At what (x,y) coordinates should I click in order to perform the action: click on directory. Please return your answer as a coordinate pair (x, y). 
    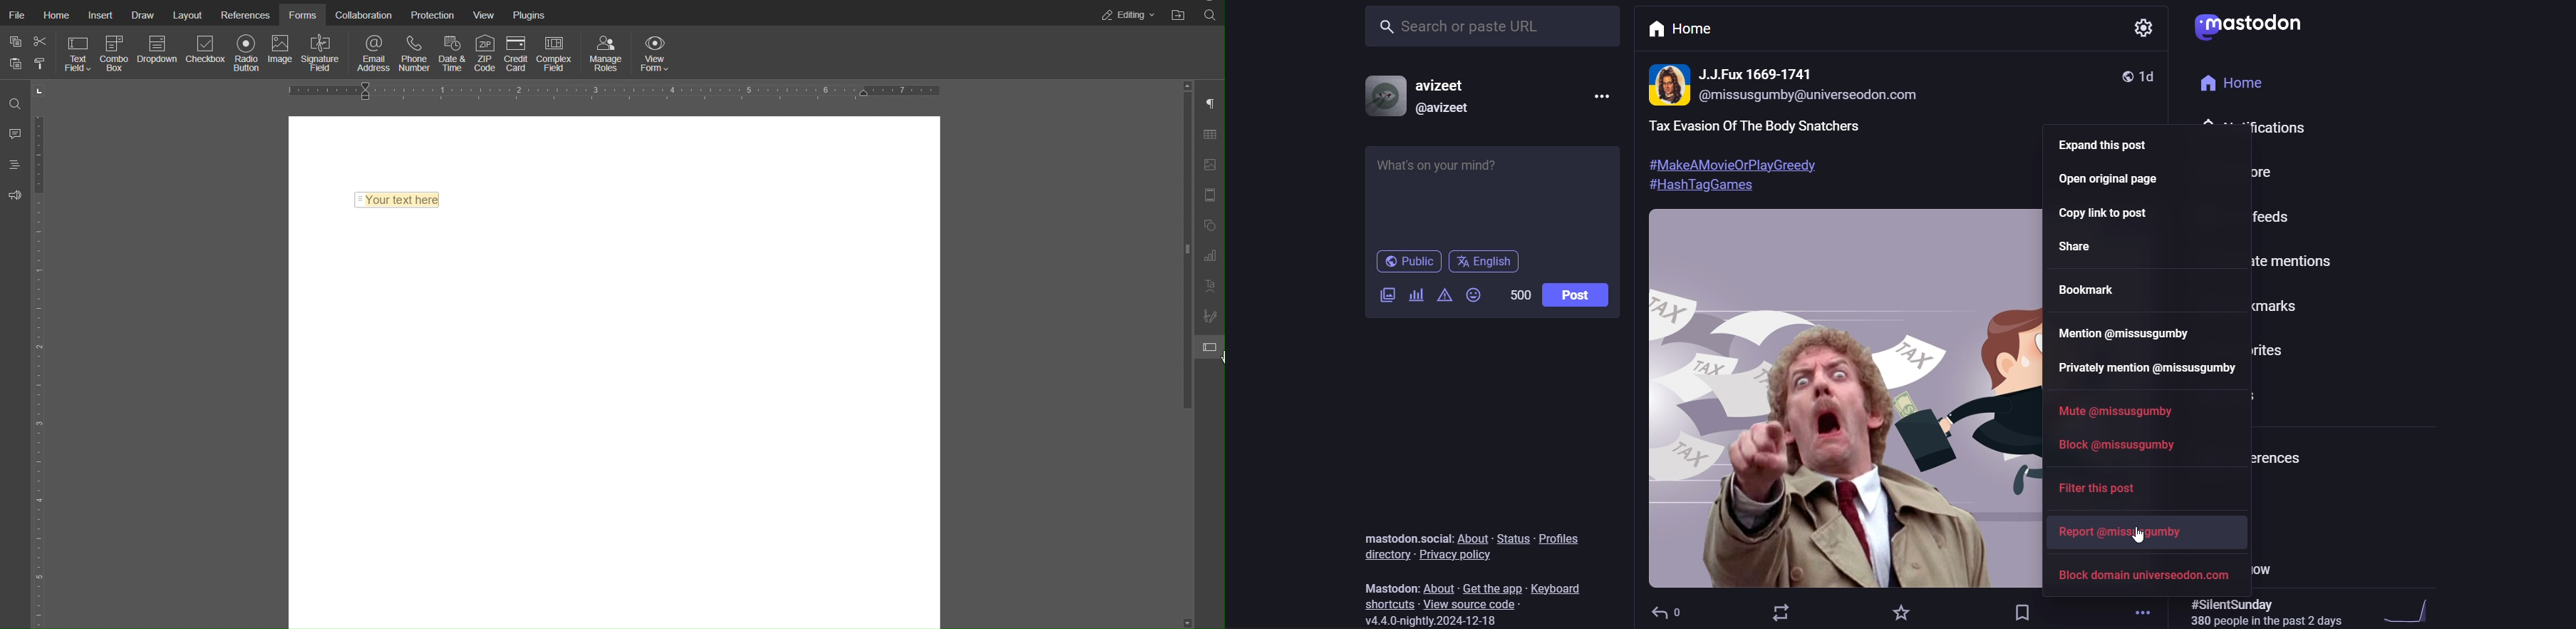
    Looking at the image, I should click on (1385, 555).